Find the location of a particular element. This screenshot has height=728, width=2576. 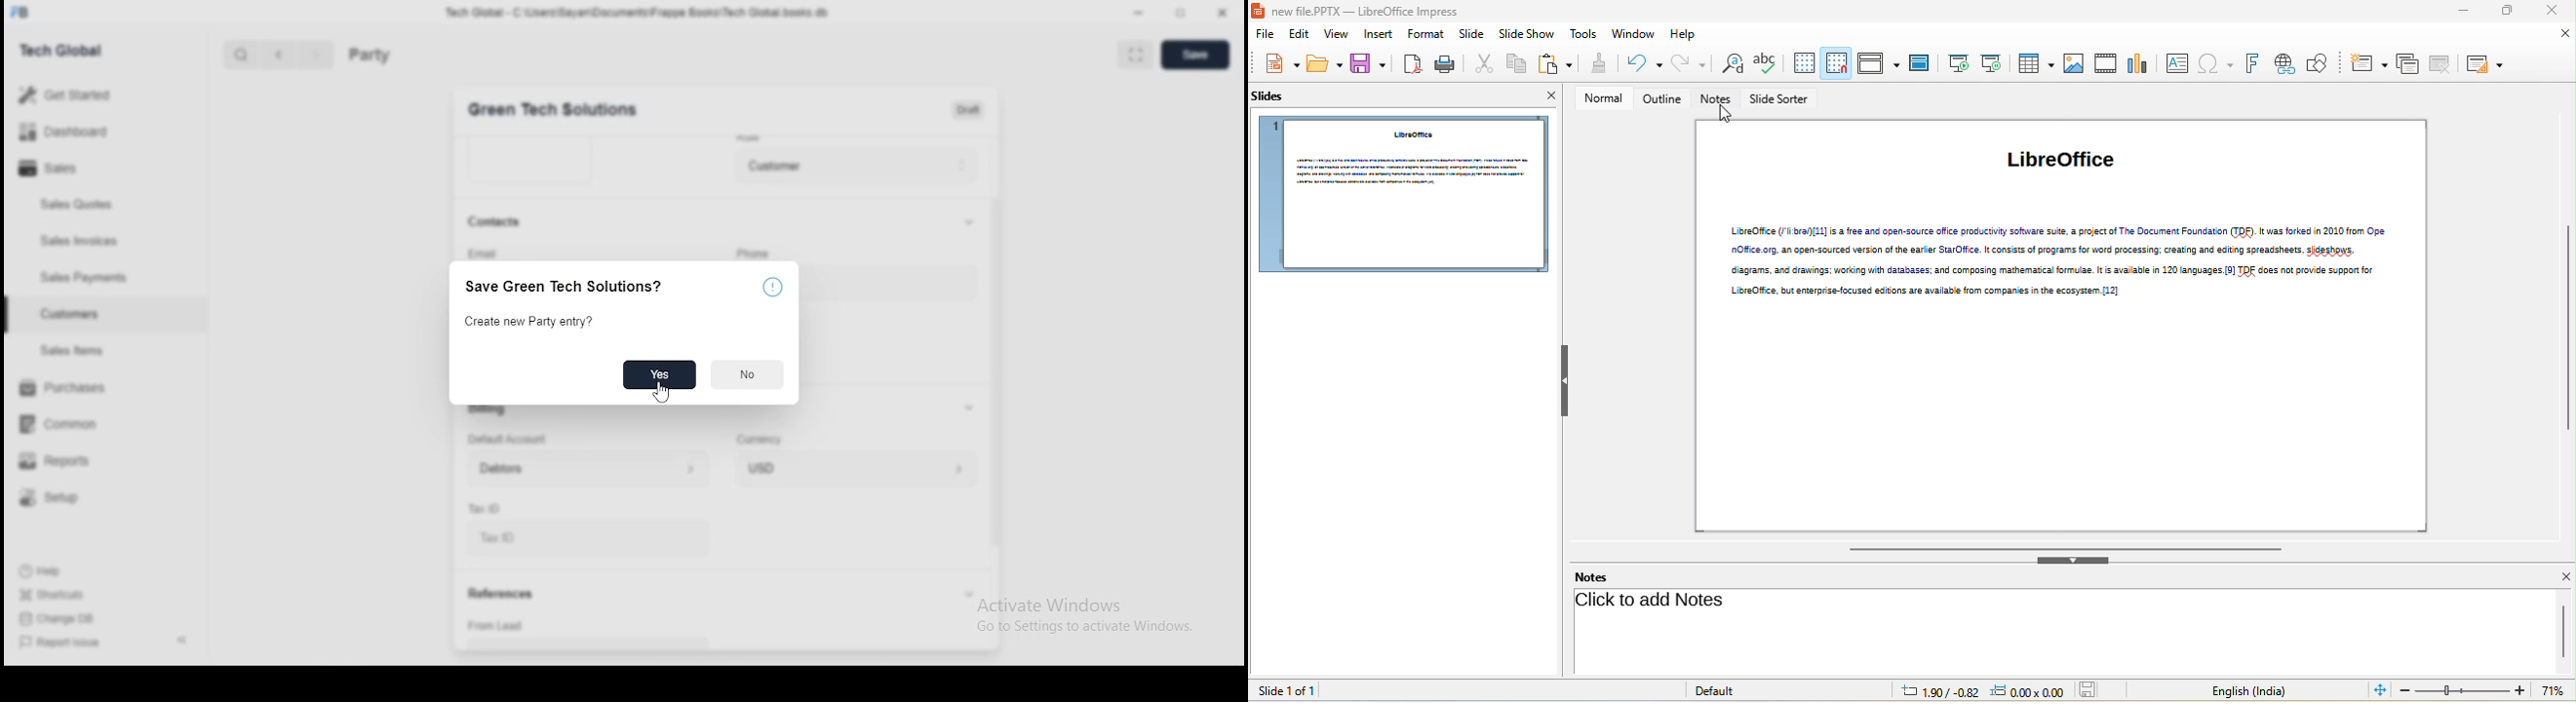

view is located at coordinates (1337, 36).